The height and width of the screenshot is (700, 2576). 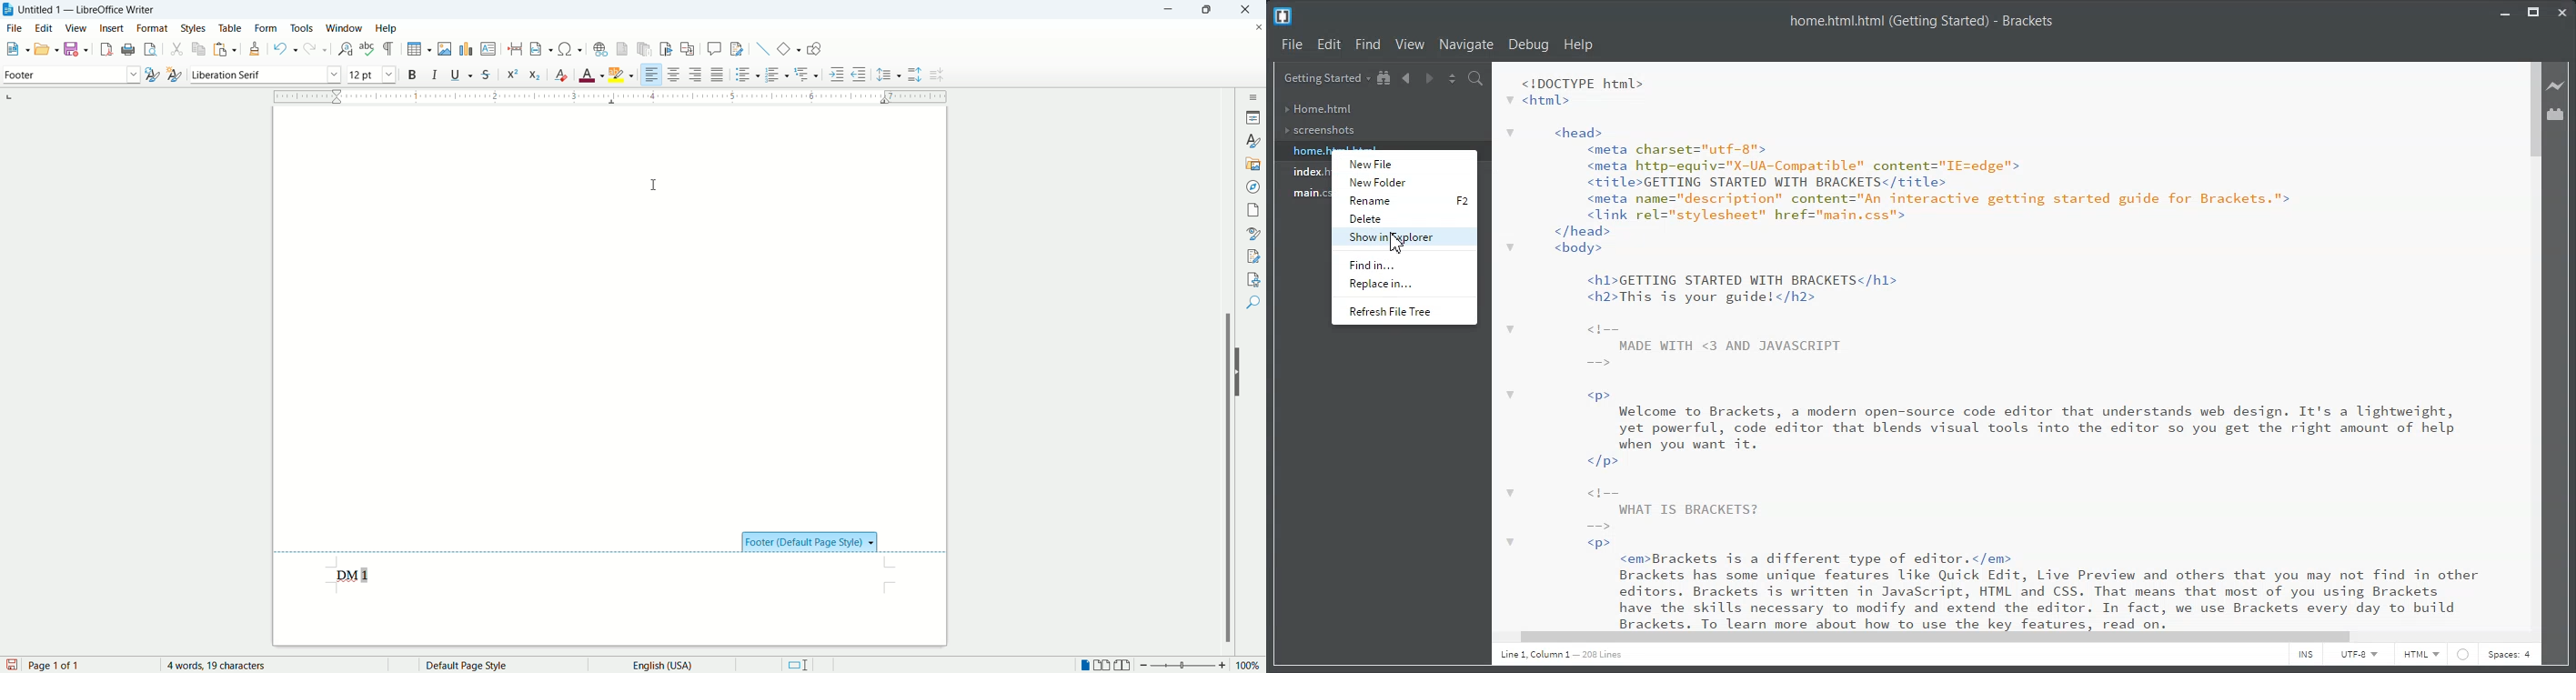 What do you see at coordinates (915, 75) in the screenshot?
I see `increase paragraph spacing` at bounding box center [915, 75].